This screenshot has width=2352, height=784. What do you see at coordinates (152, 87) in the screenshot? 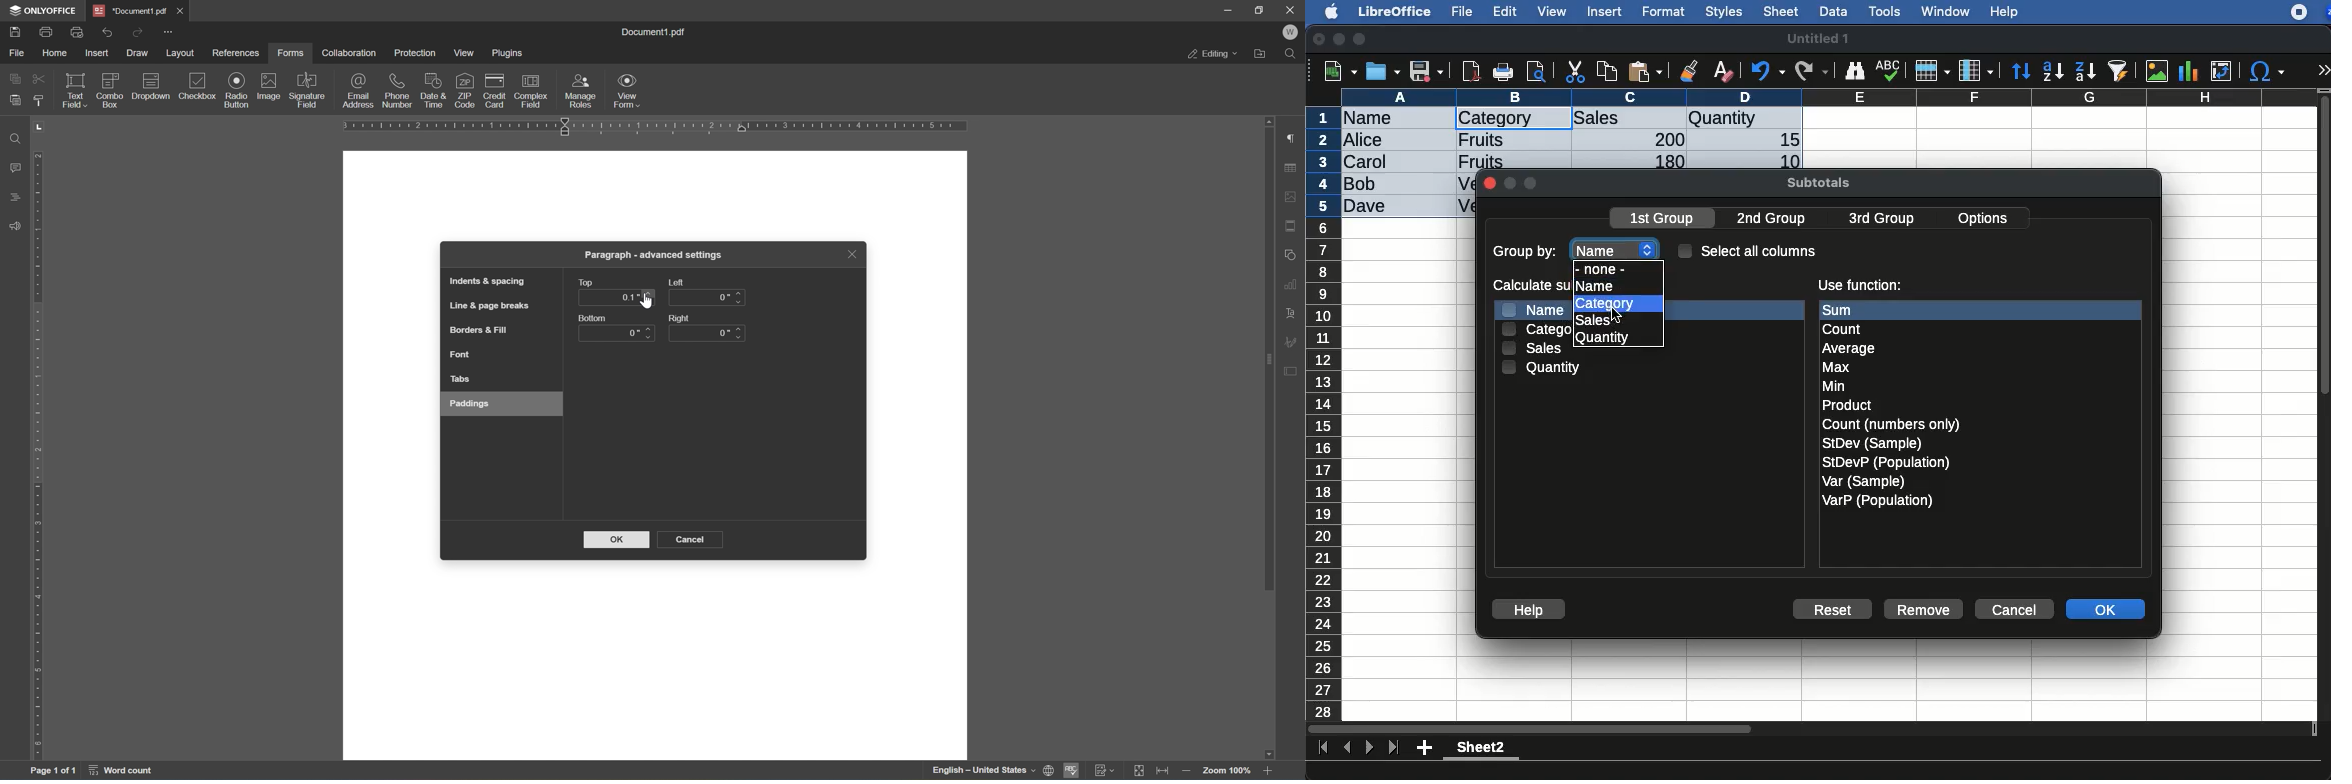
I see `dropdown` at bounding box center [152, 87].